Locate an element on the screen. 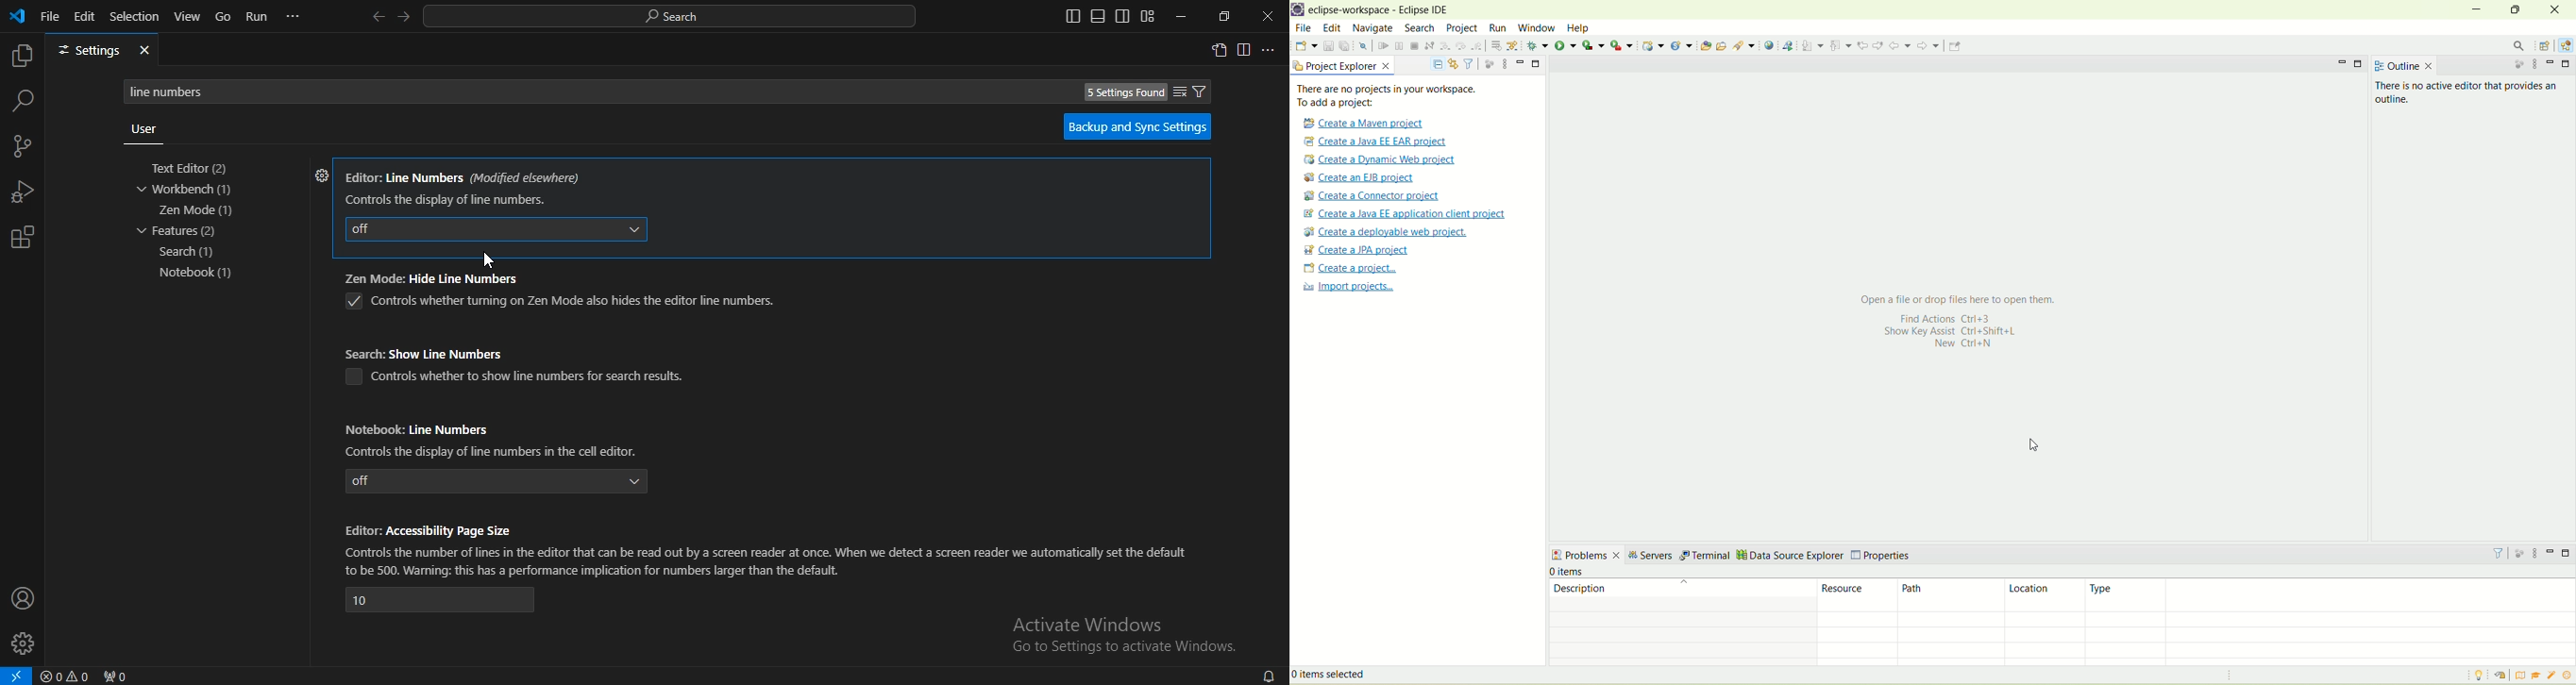 This screenshot has width=2576, height=700. VSCode is located at coordinates (17, 16).